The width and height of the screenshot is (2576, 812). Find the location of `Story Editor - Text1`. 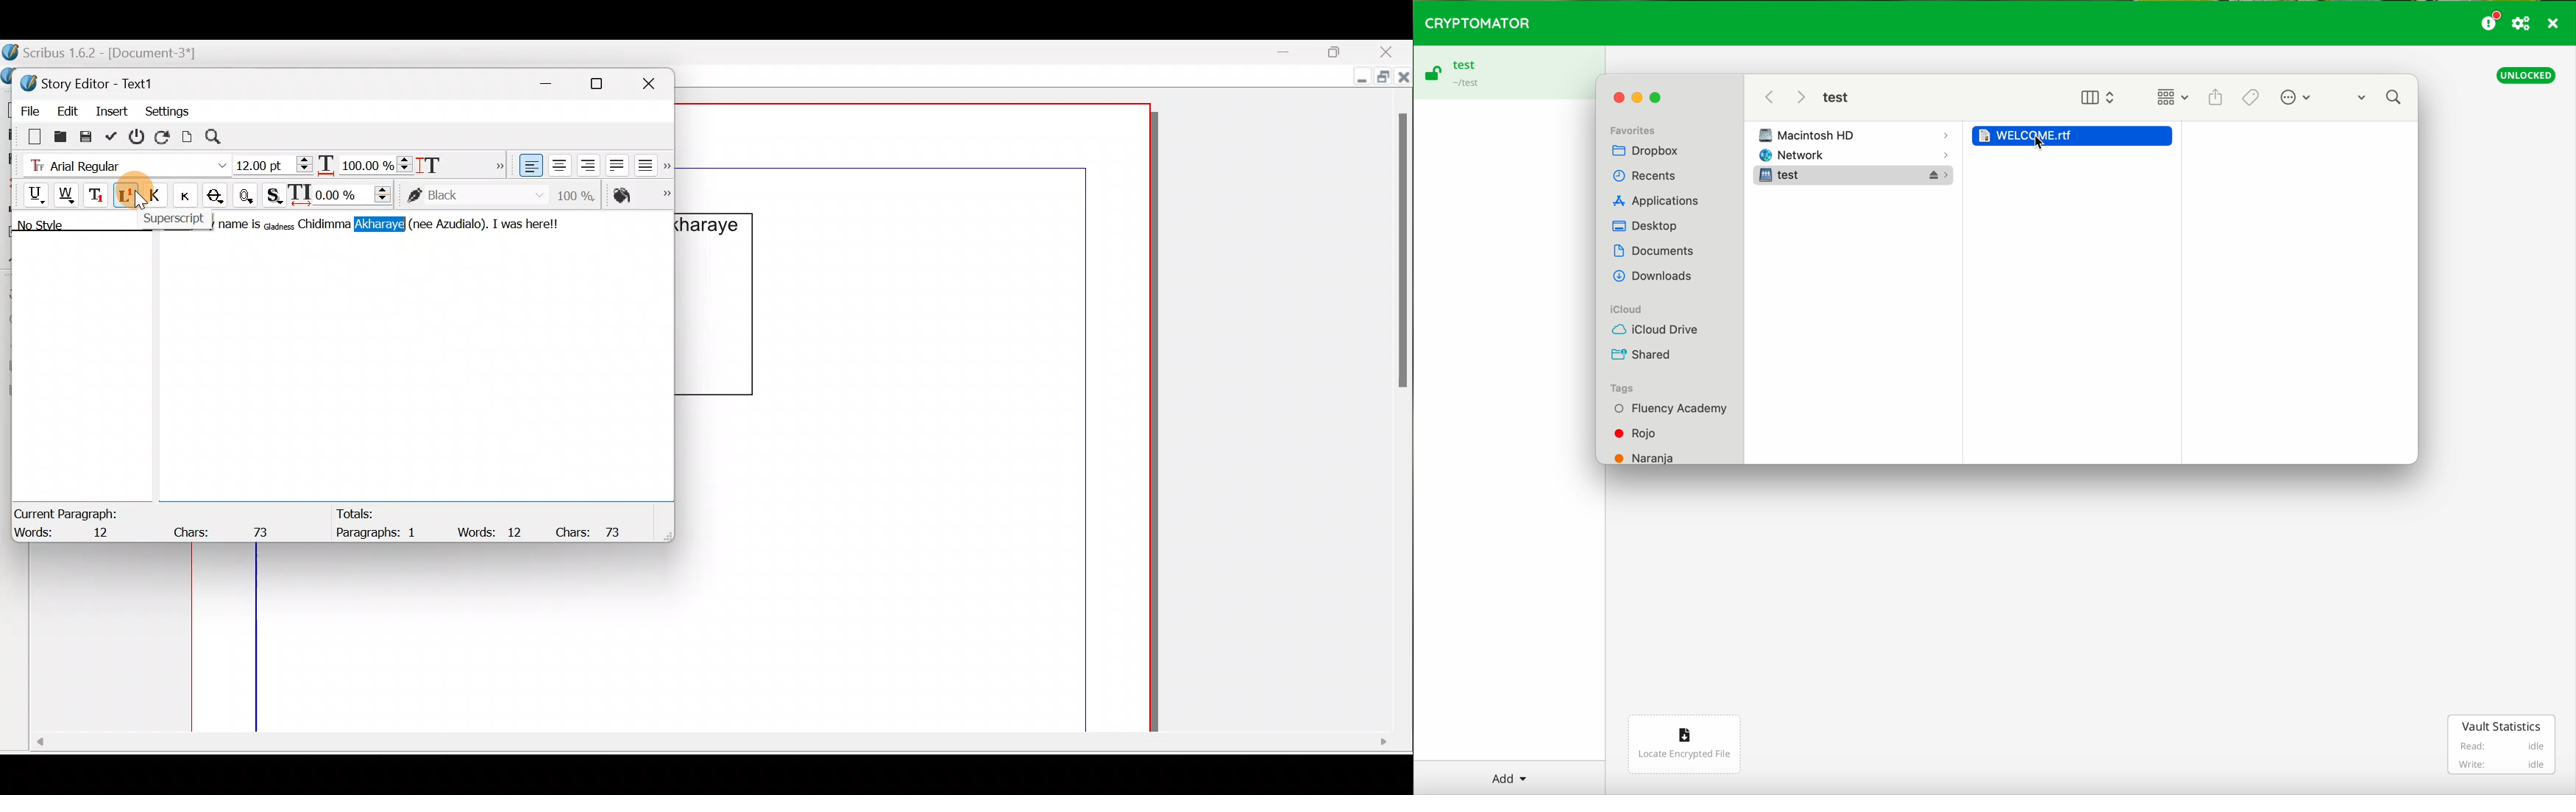

Story Editor - Text1 is located at coordinates (92, 82).